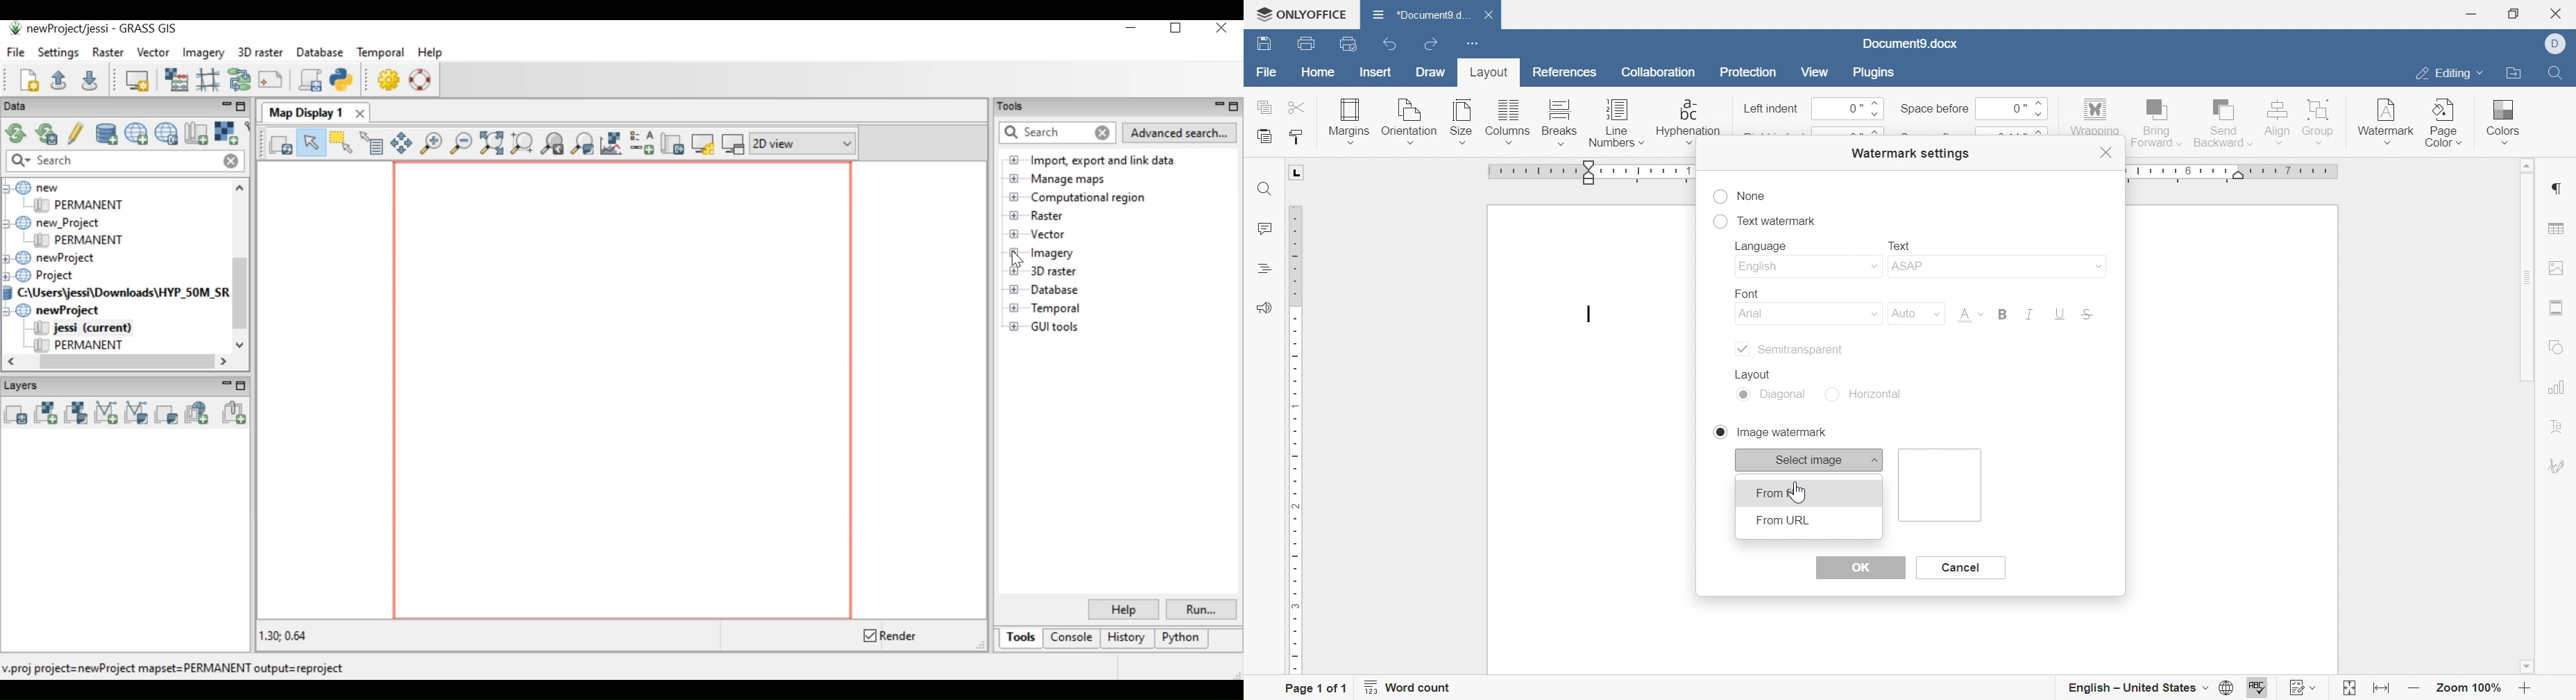  What do you see at coordinates (2094, 117) in the screenshot?
I see `wrapping` at bounding box center [2094, 117].